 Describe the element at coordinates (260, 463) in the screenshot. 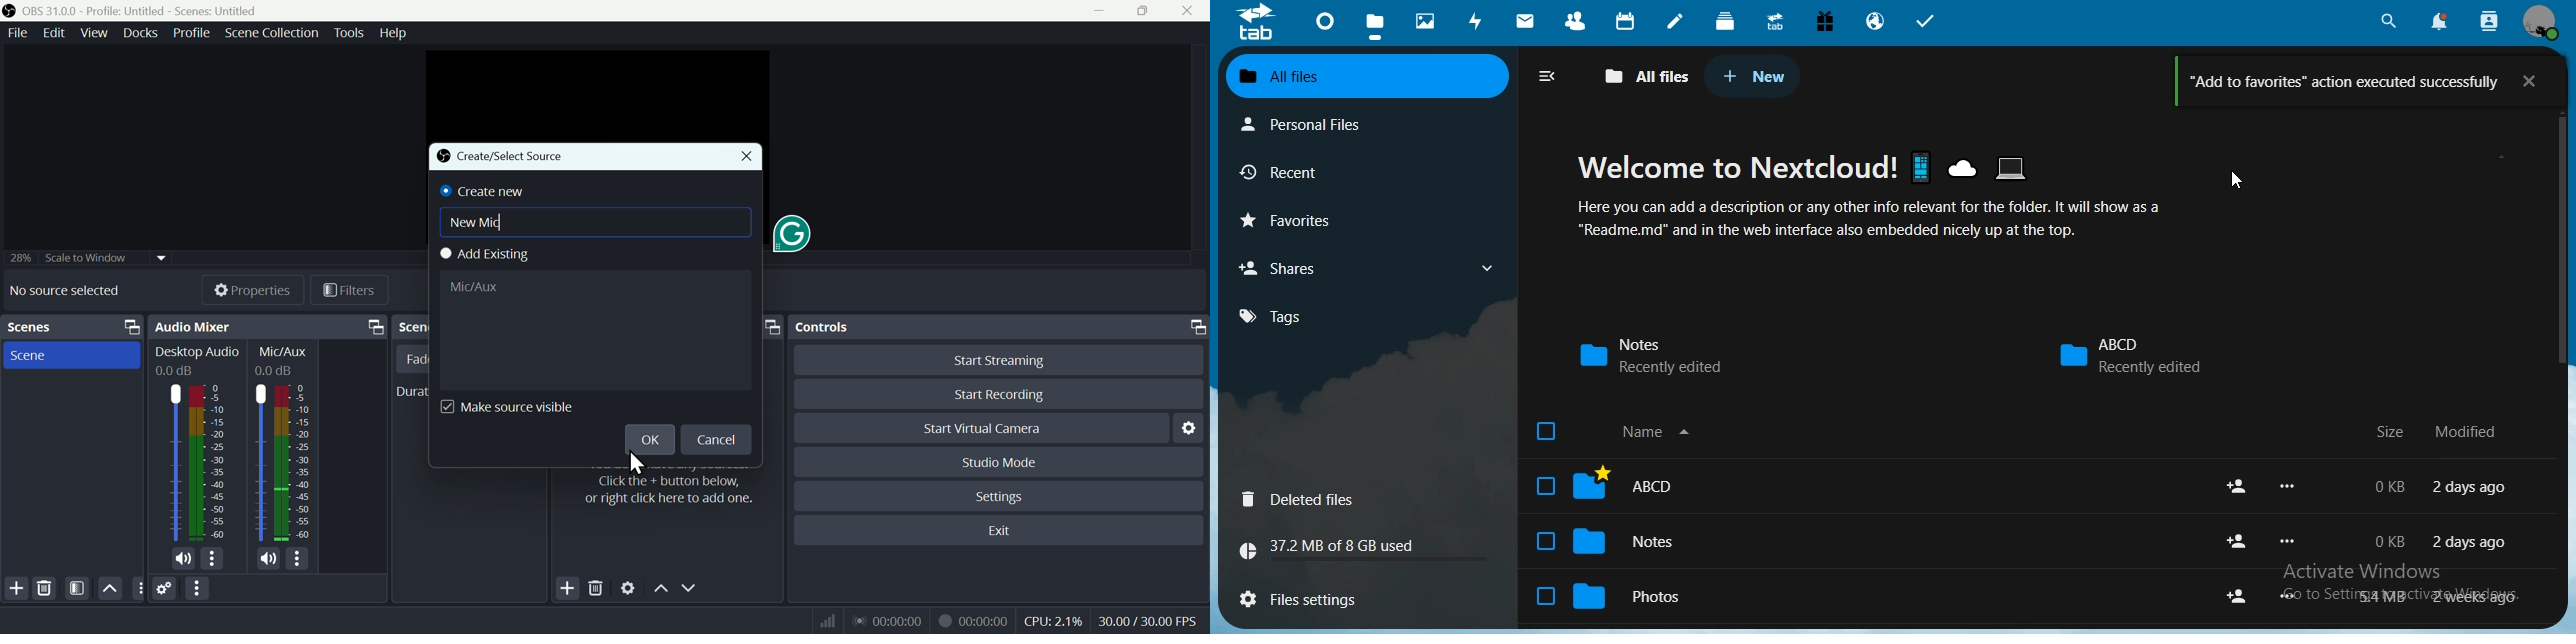

I see `Mic/Aux` at that location.